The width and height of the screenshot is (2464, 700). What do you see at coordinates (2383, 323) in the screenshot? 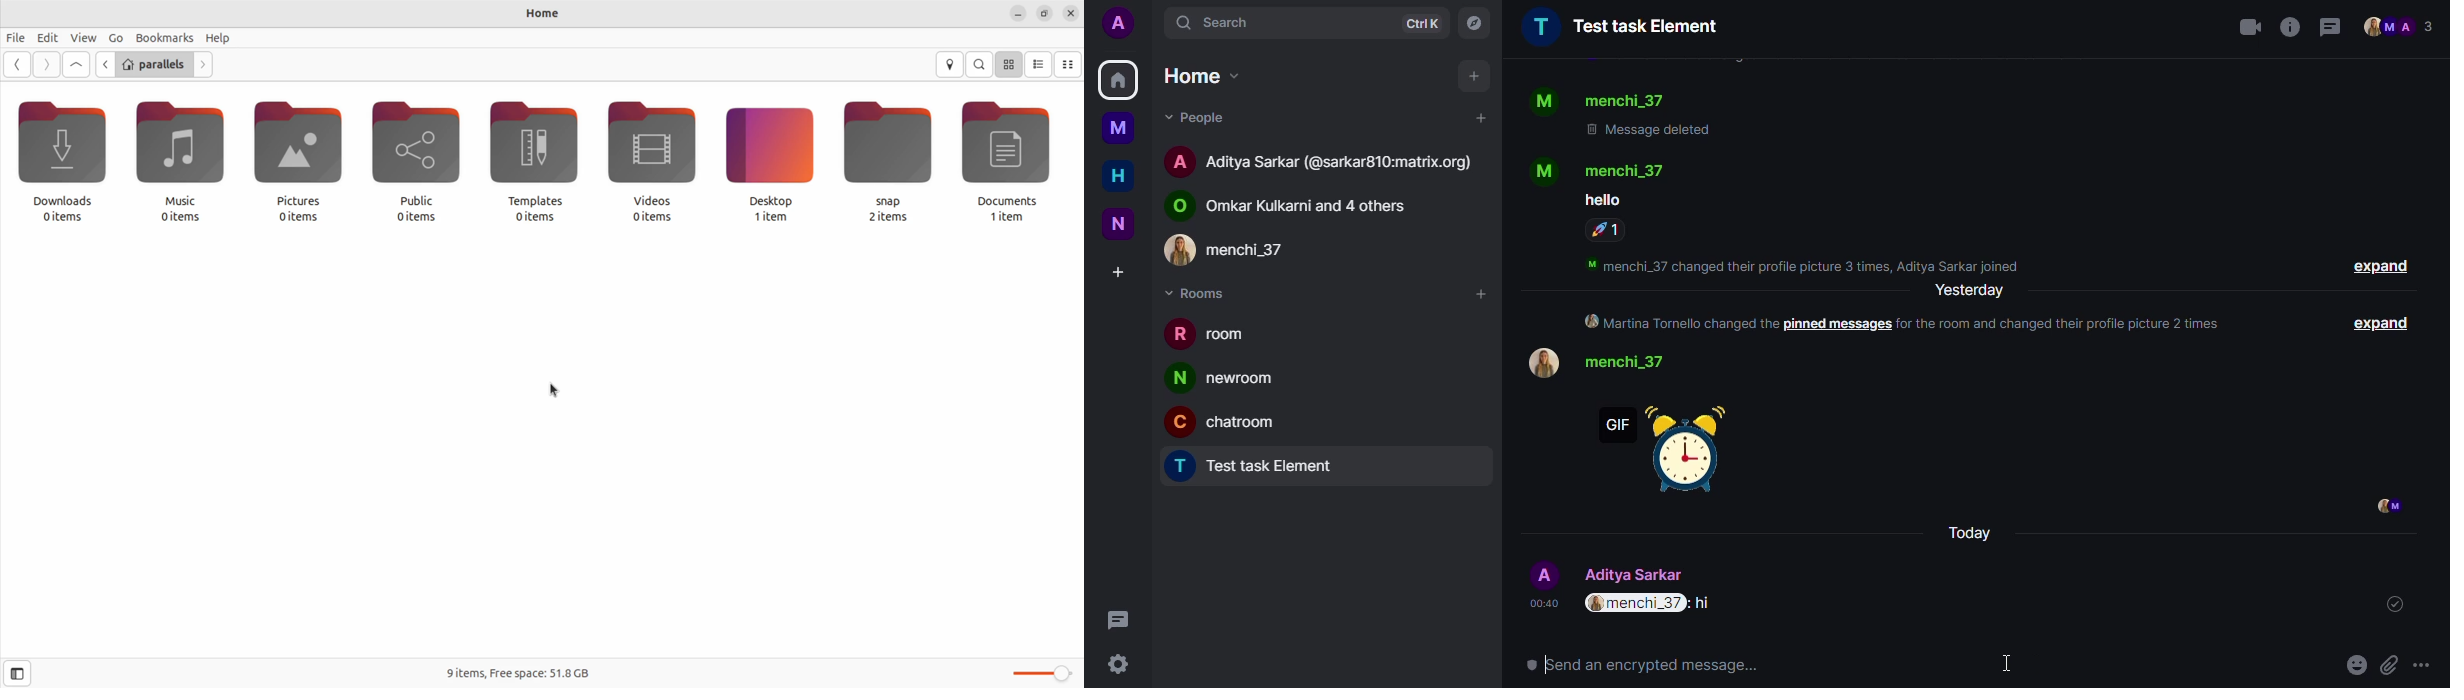
I see `expand` at bounding box center [2383, 323].